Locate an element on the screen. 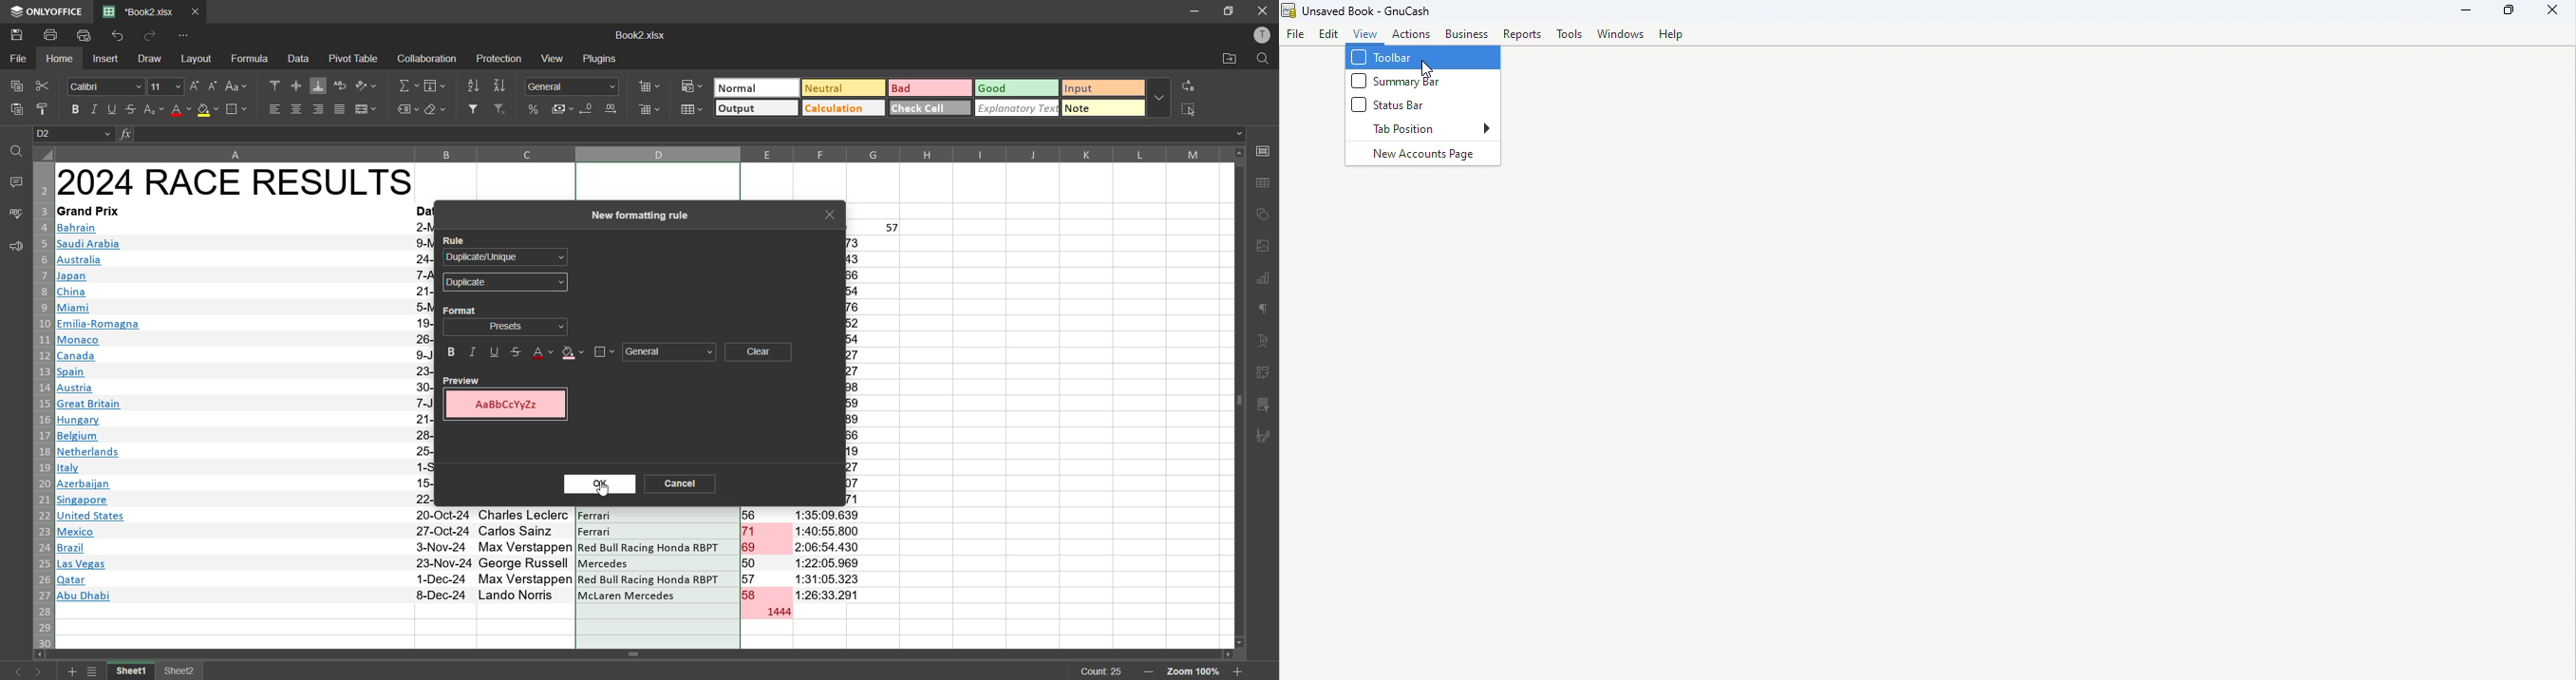 Image resolution: width=2576 pixels, height=700 pixels. column names is located at coordinates (641, 153).